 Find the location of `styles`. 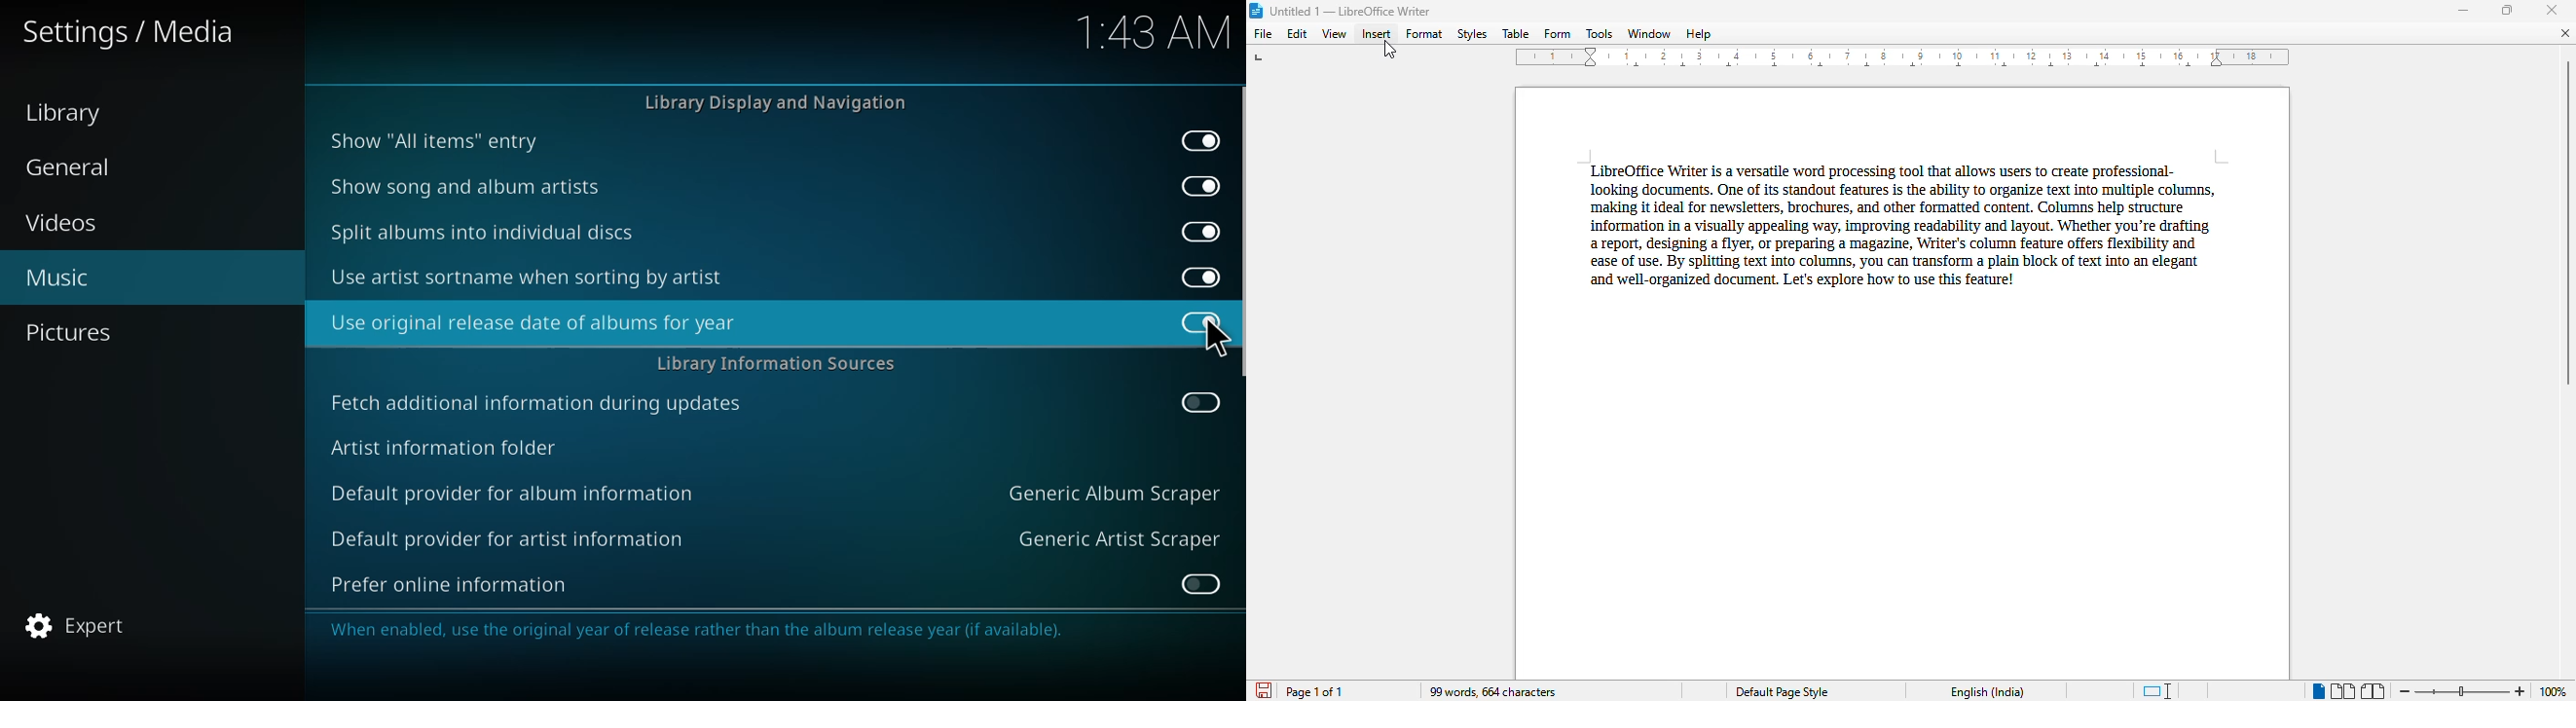

styles is located at coordinates (1471, 34).